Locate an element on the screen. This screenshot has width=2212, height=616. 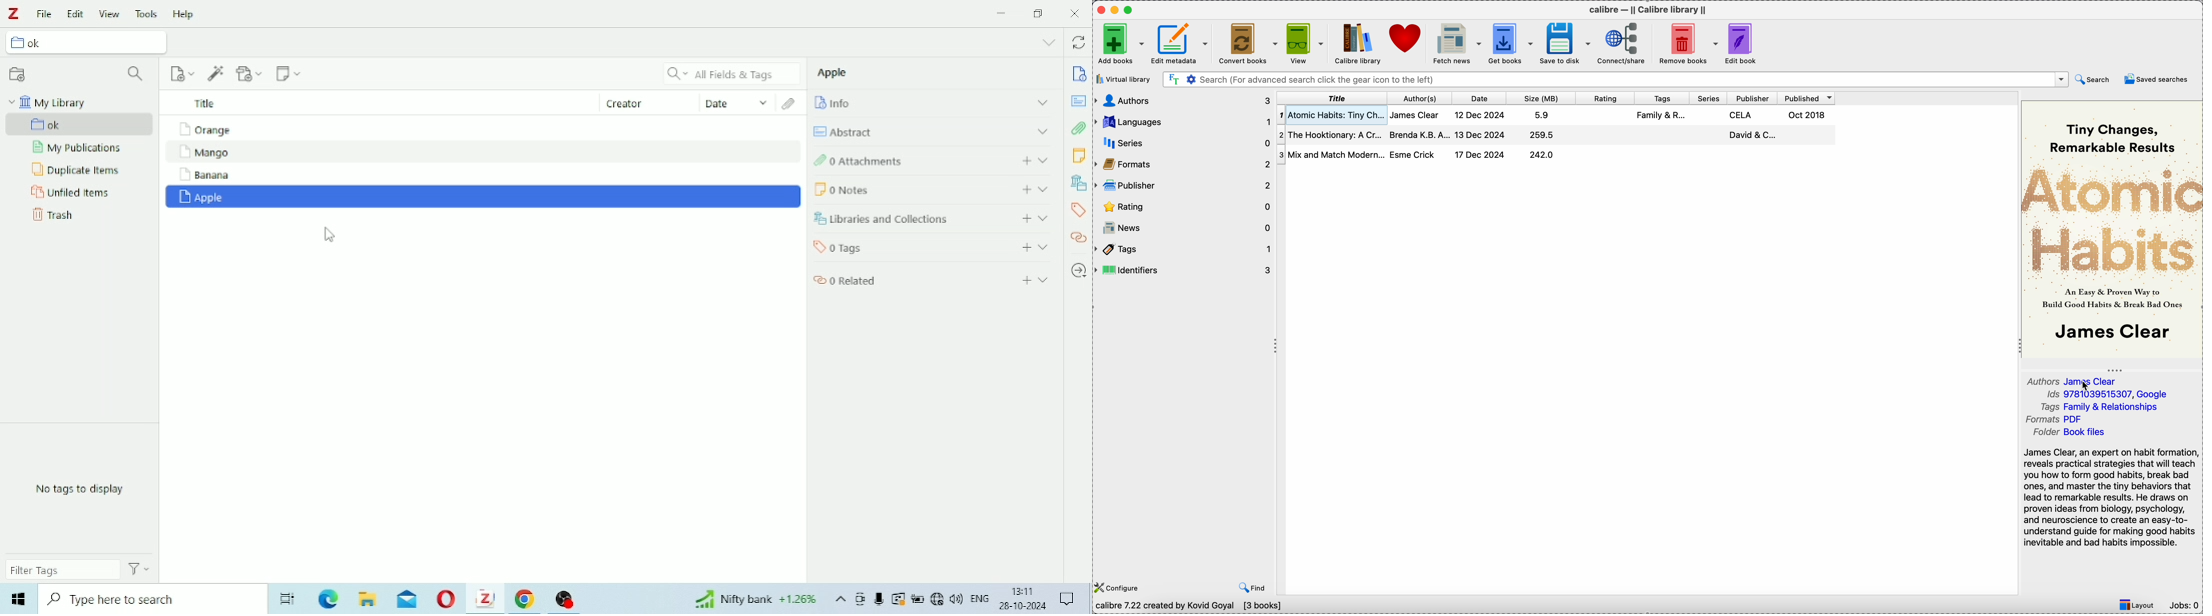
Esme Crick is located at coordinates (1414, 154).